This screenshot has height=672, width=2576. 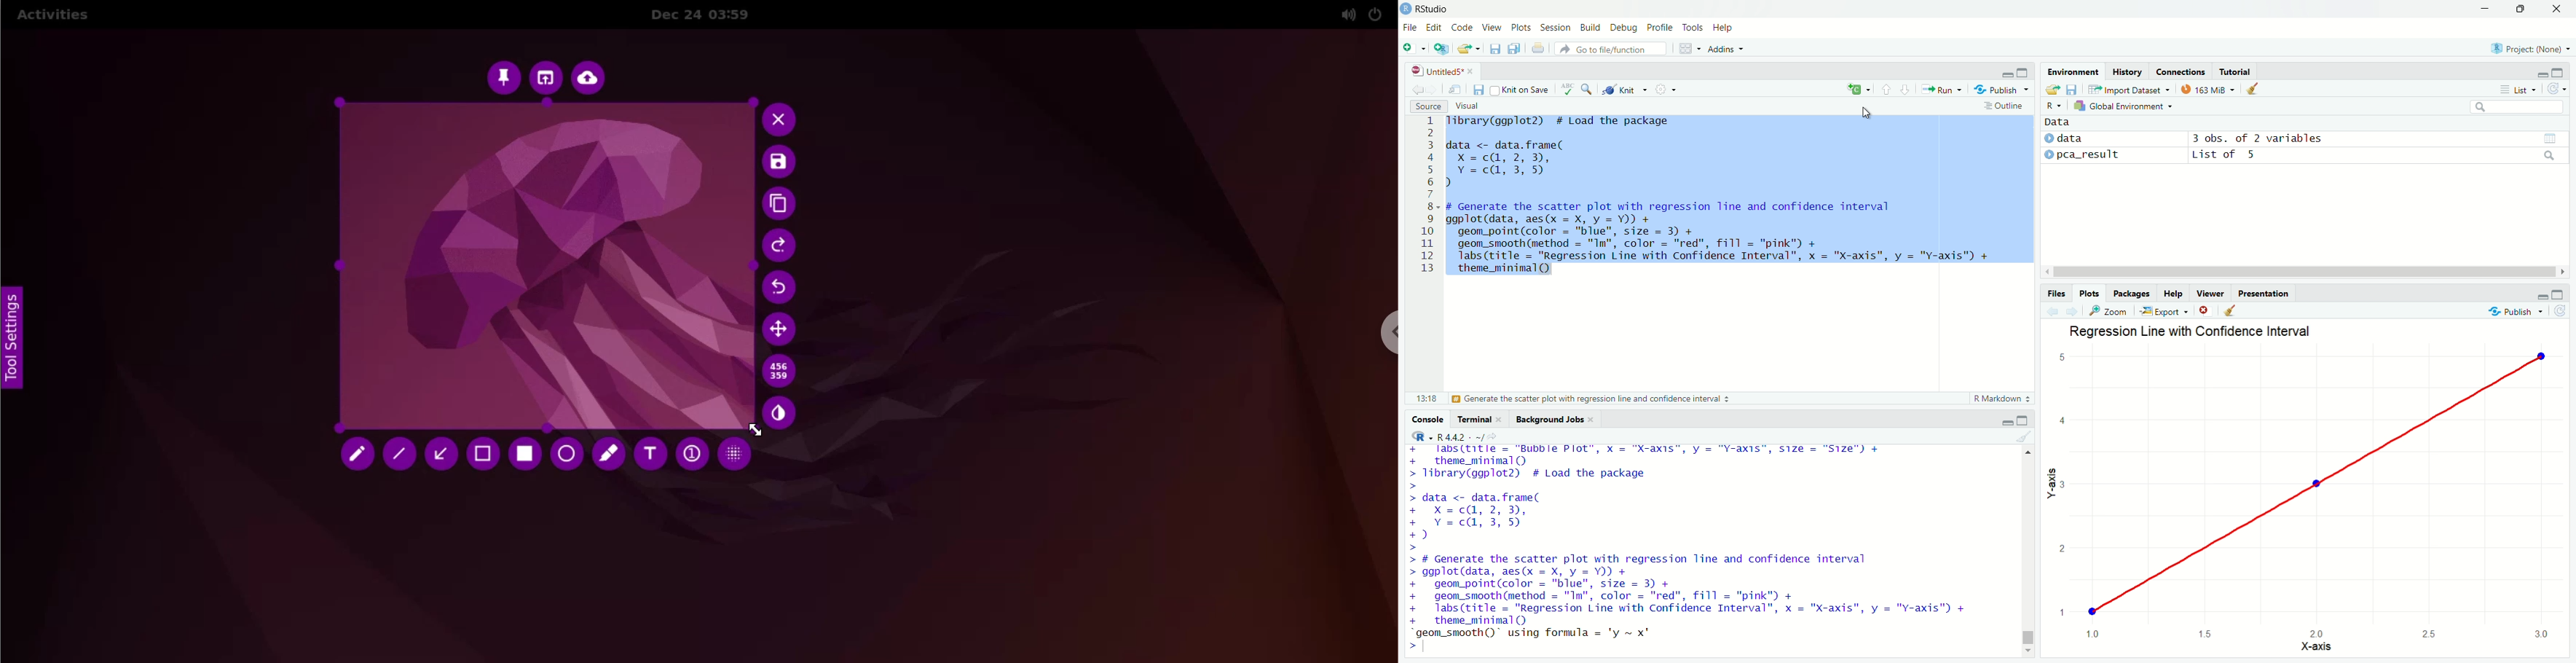 I want to click on Background Jobs, so click(x=1548, y=420).